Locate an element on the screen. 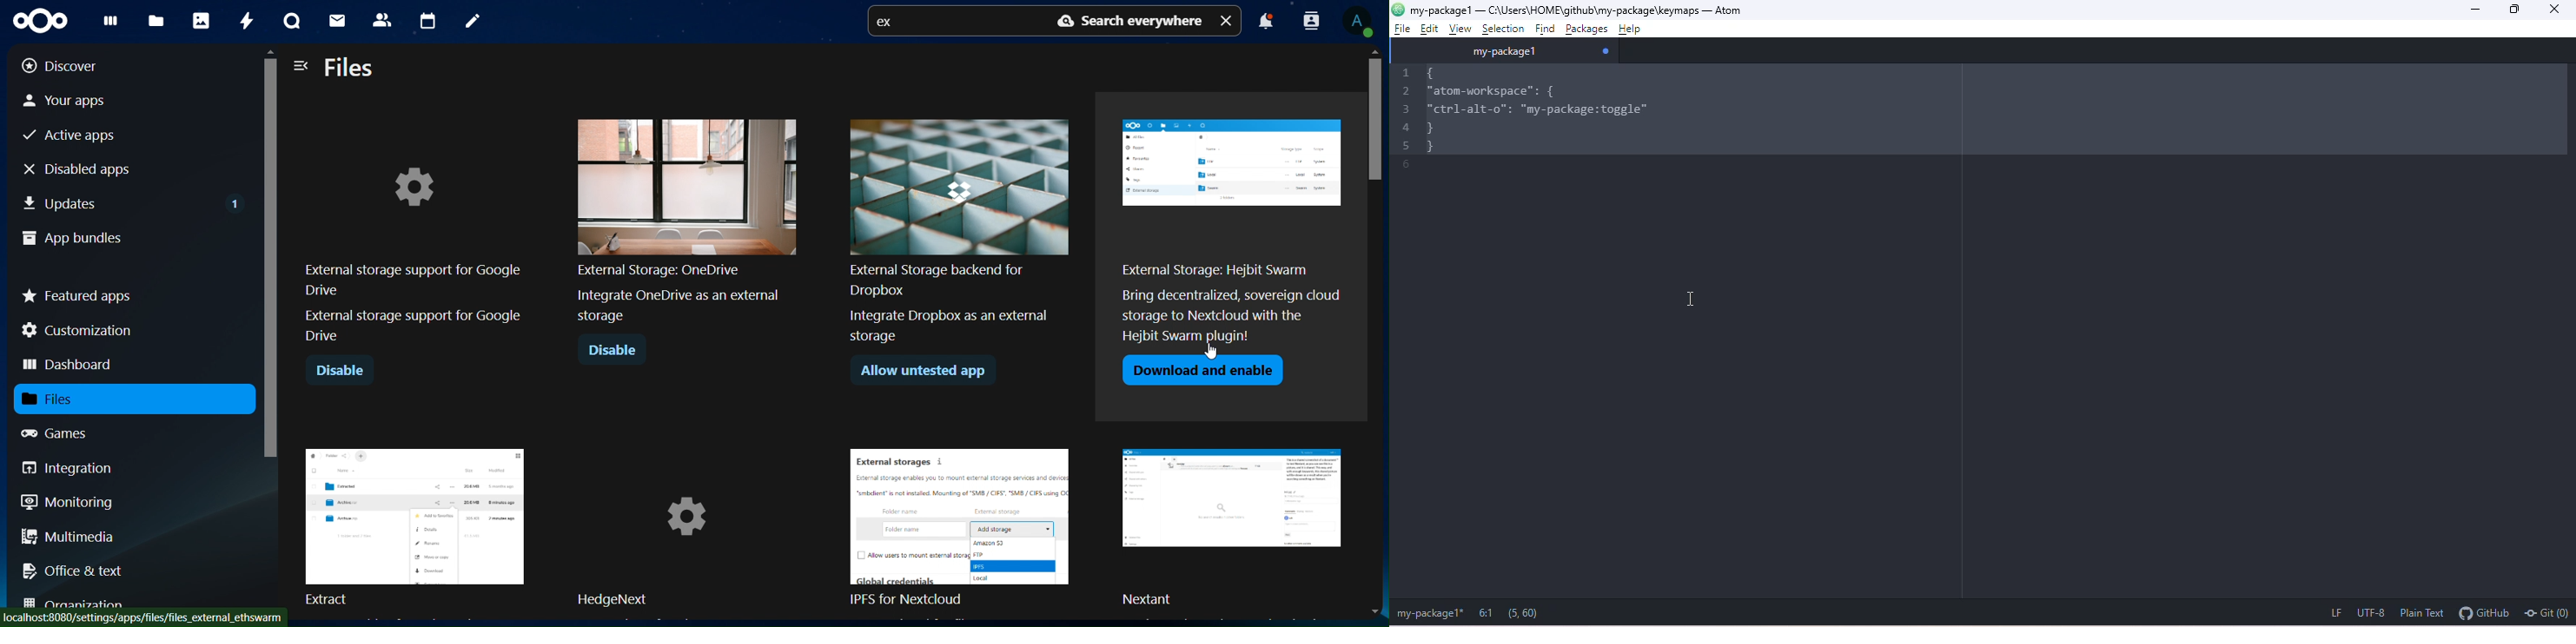 Image resolution: width=2576 pixels, height=644 pixels. integration is located at coordinates (78, 468).